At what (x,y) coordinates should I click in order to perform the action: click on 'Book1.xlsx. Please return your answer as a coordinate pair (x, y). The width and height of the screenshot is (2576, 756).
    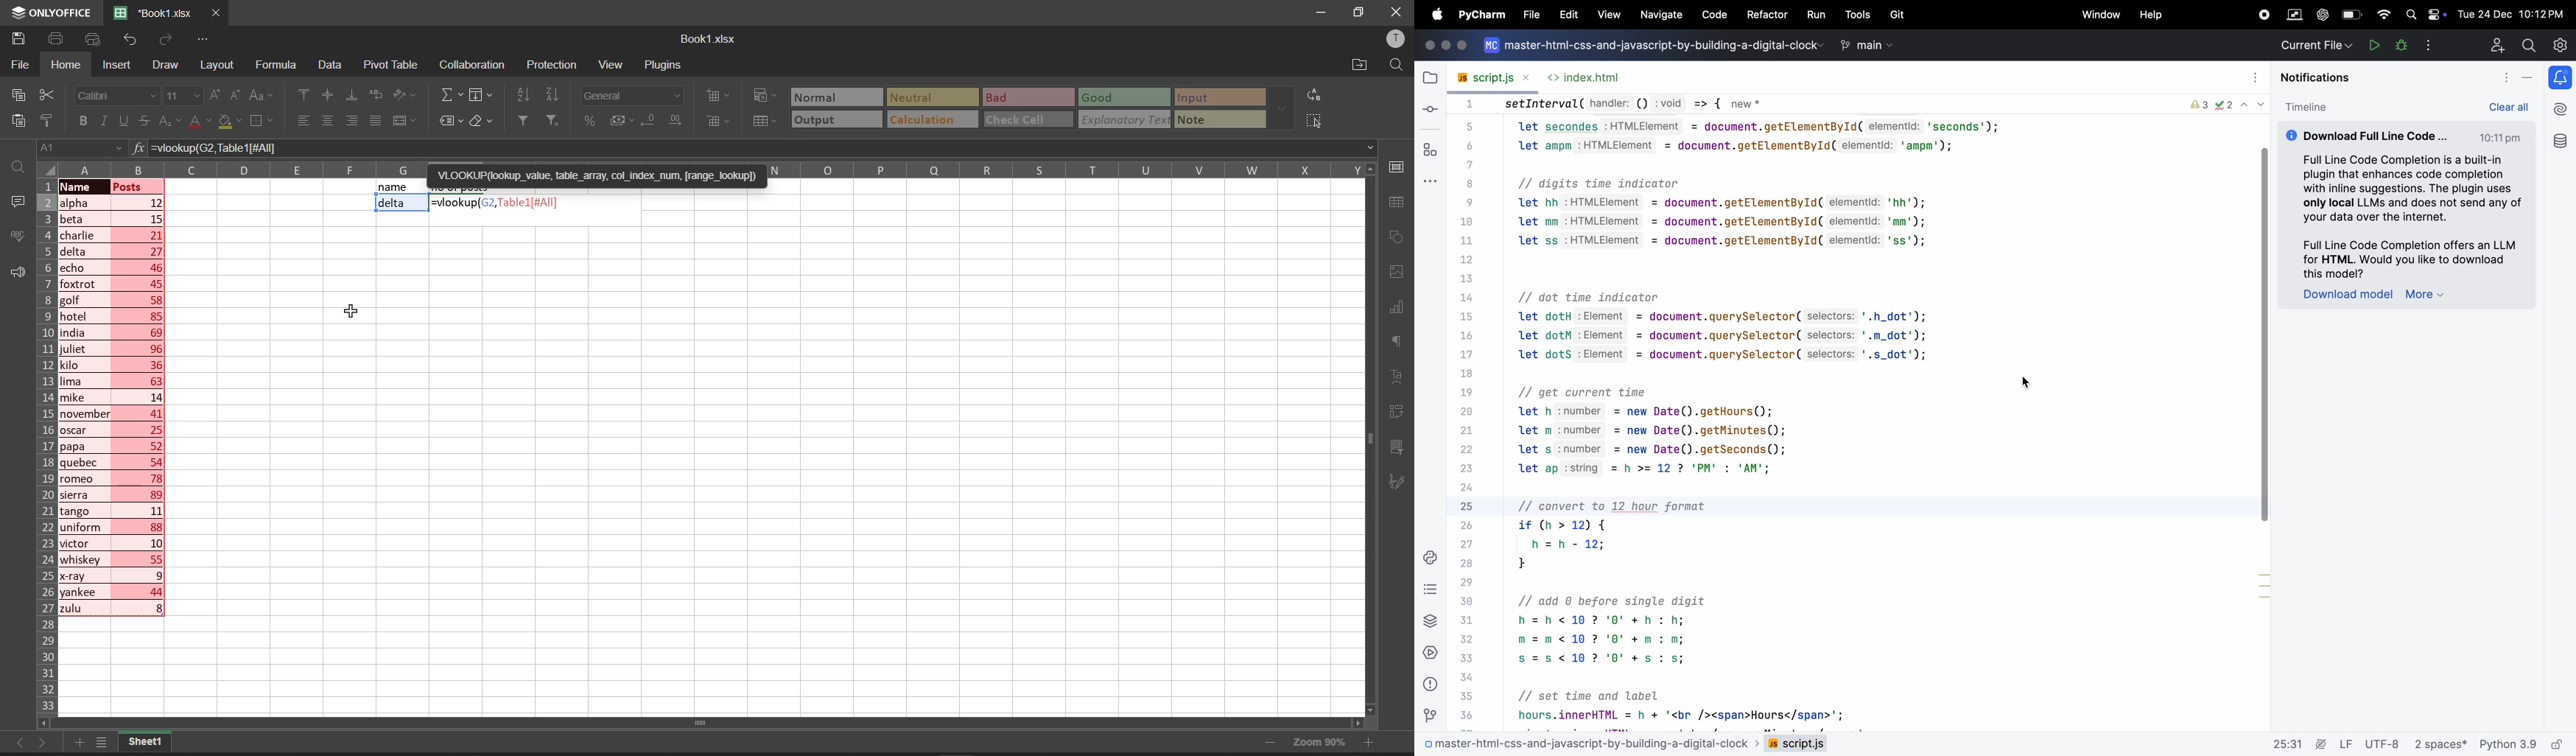
    Looking at the image, I should click on (150, 13).